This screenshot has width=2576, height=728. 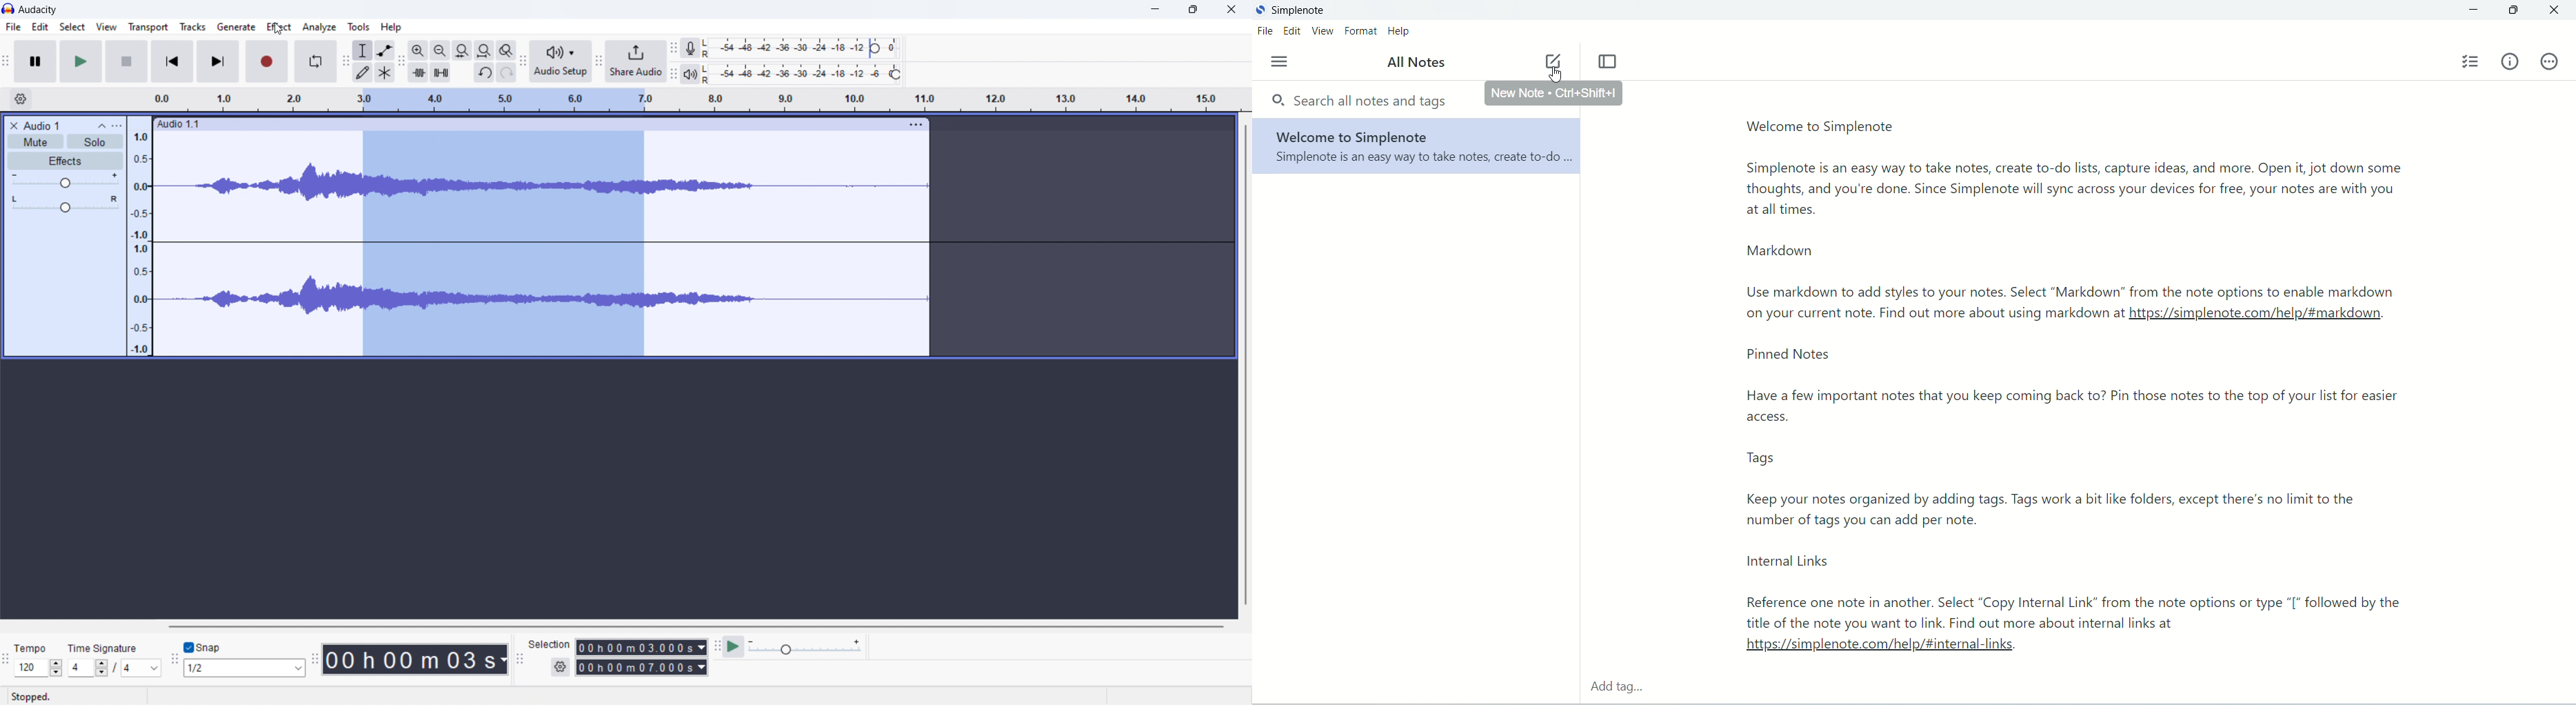 I want to click on tools, so click(x=360, y=27).